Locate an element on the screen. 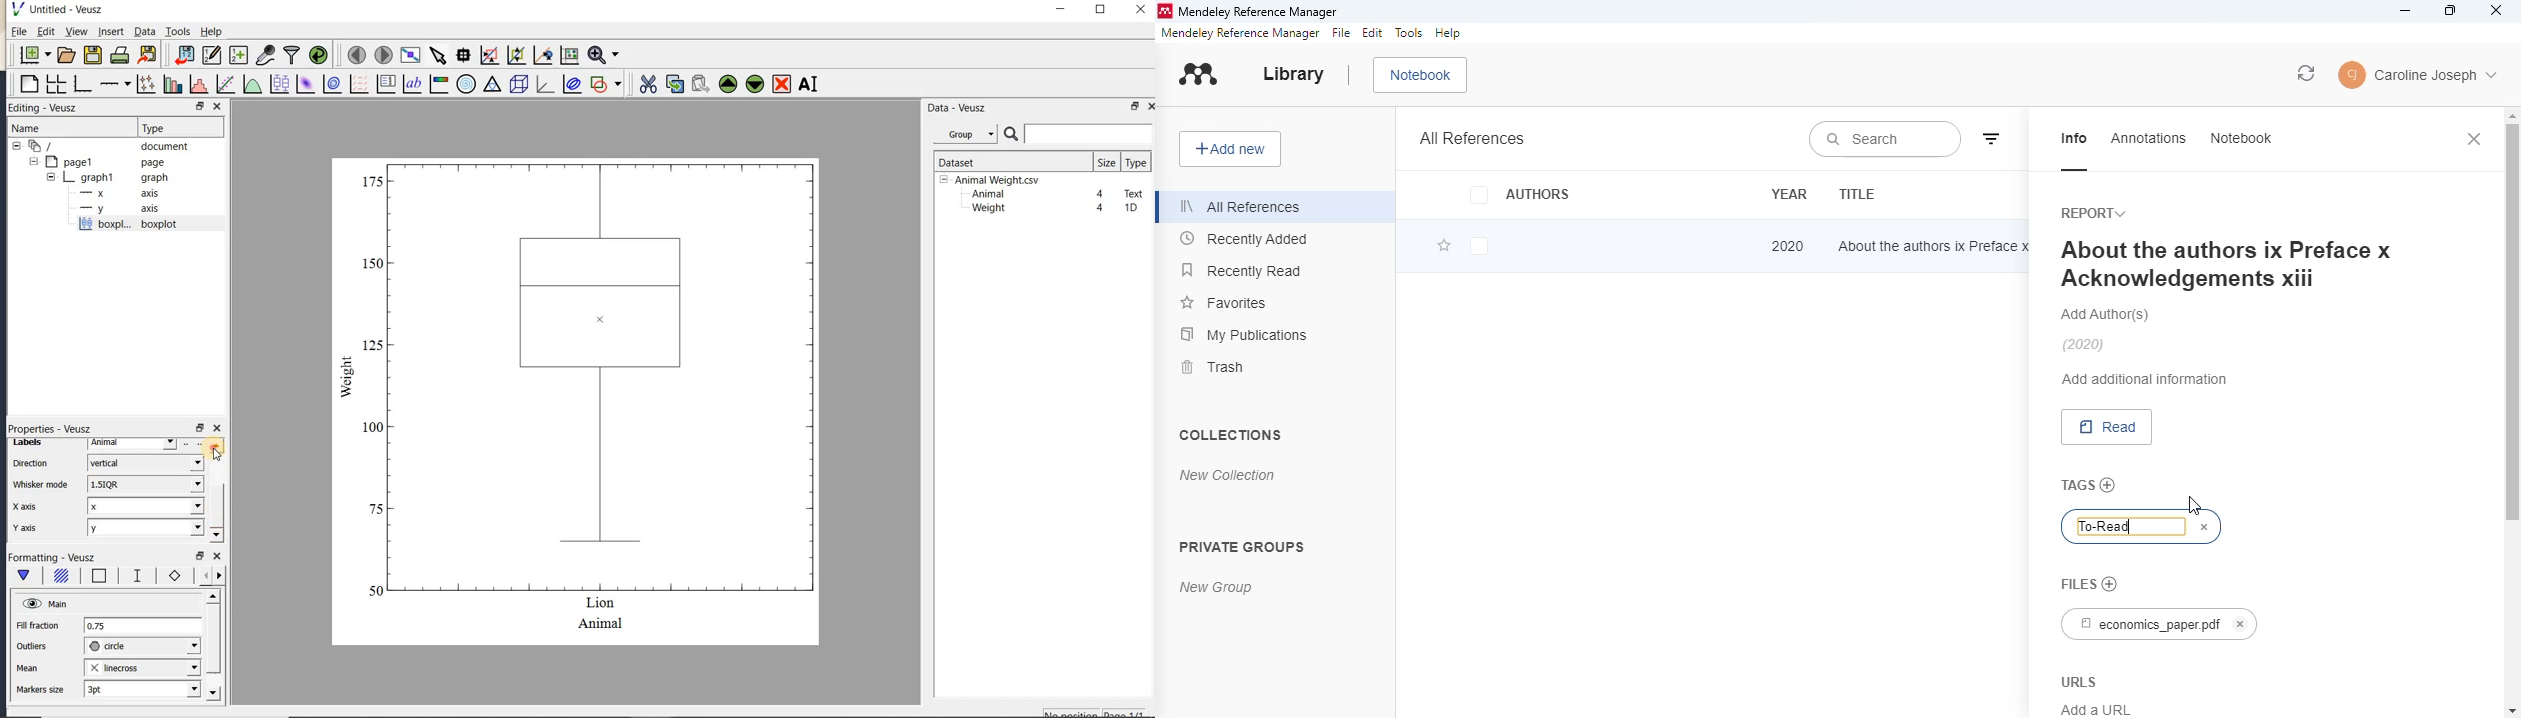  Animal is located at coordinates (133, 444).